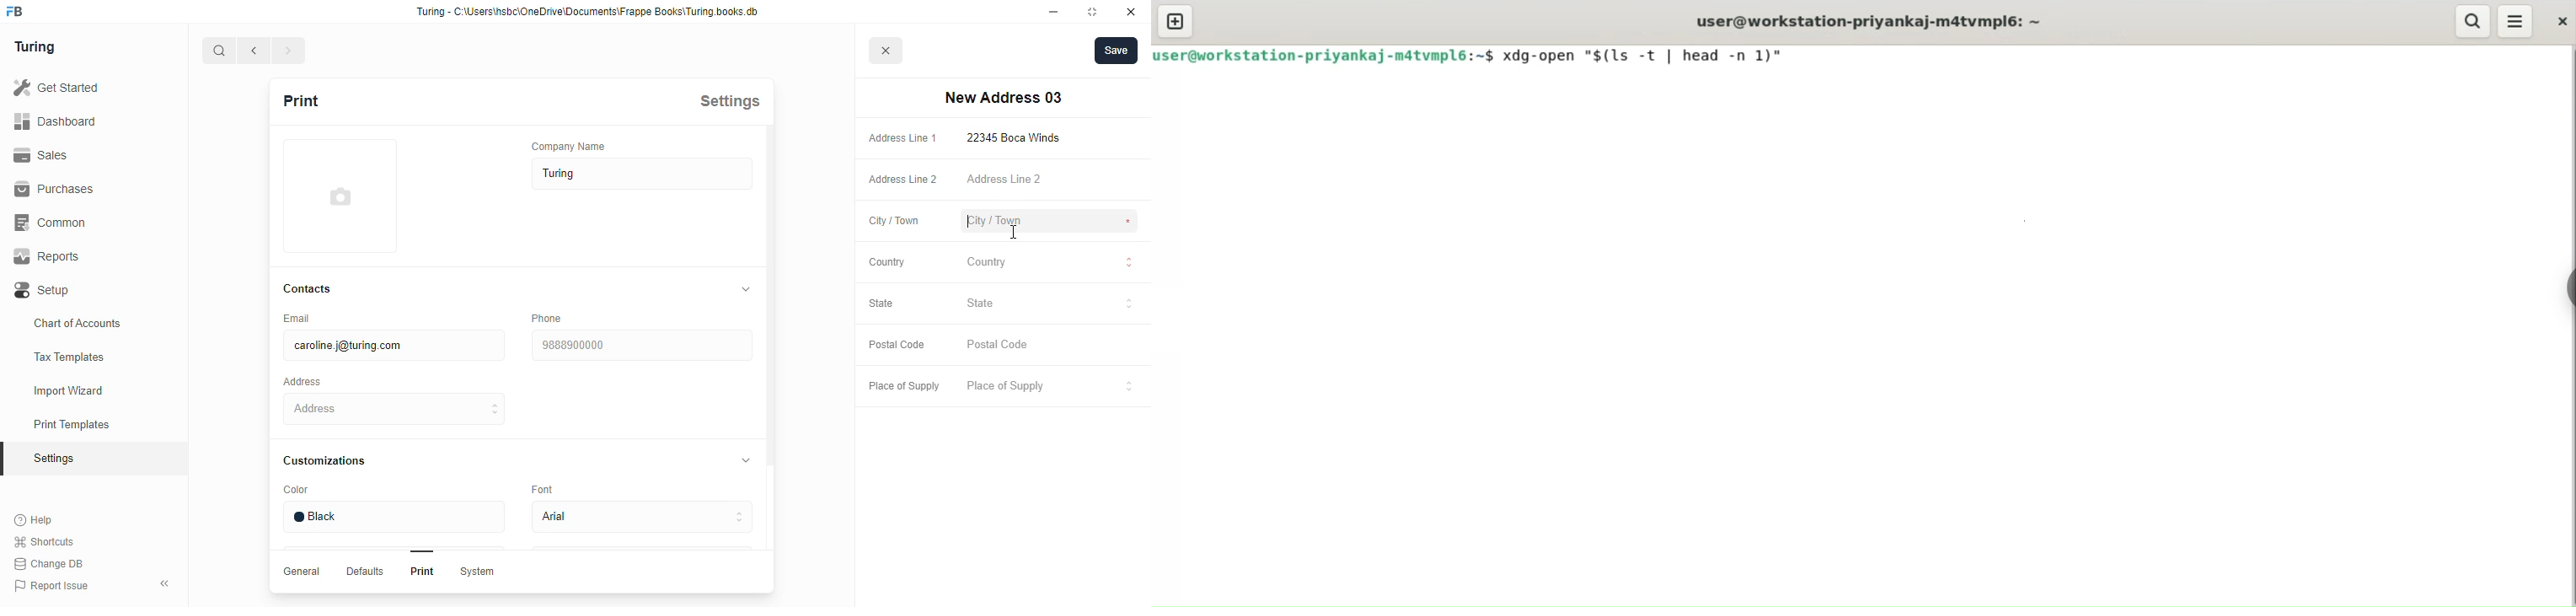 This screenshot has height=616, width=2576. I want to click on common, so click(52, 223).